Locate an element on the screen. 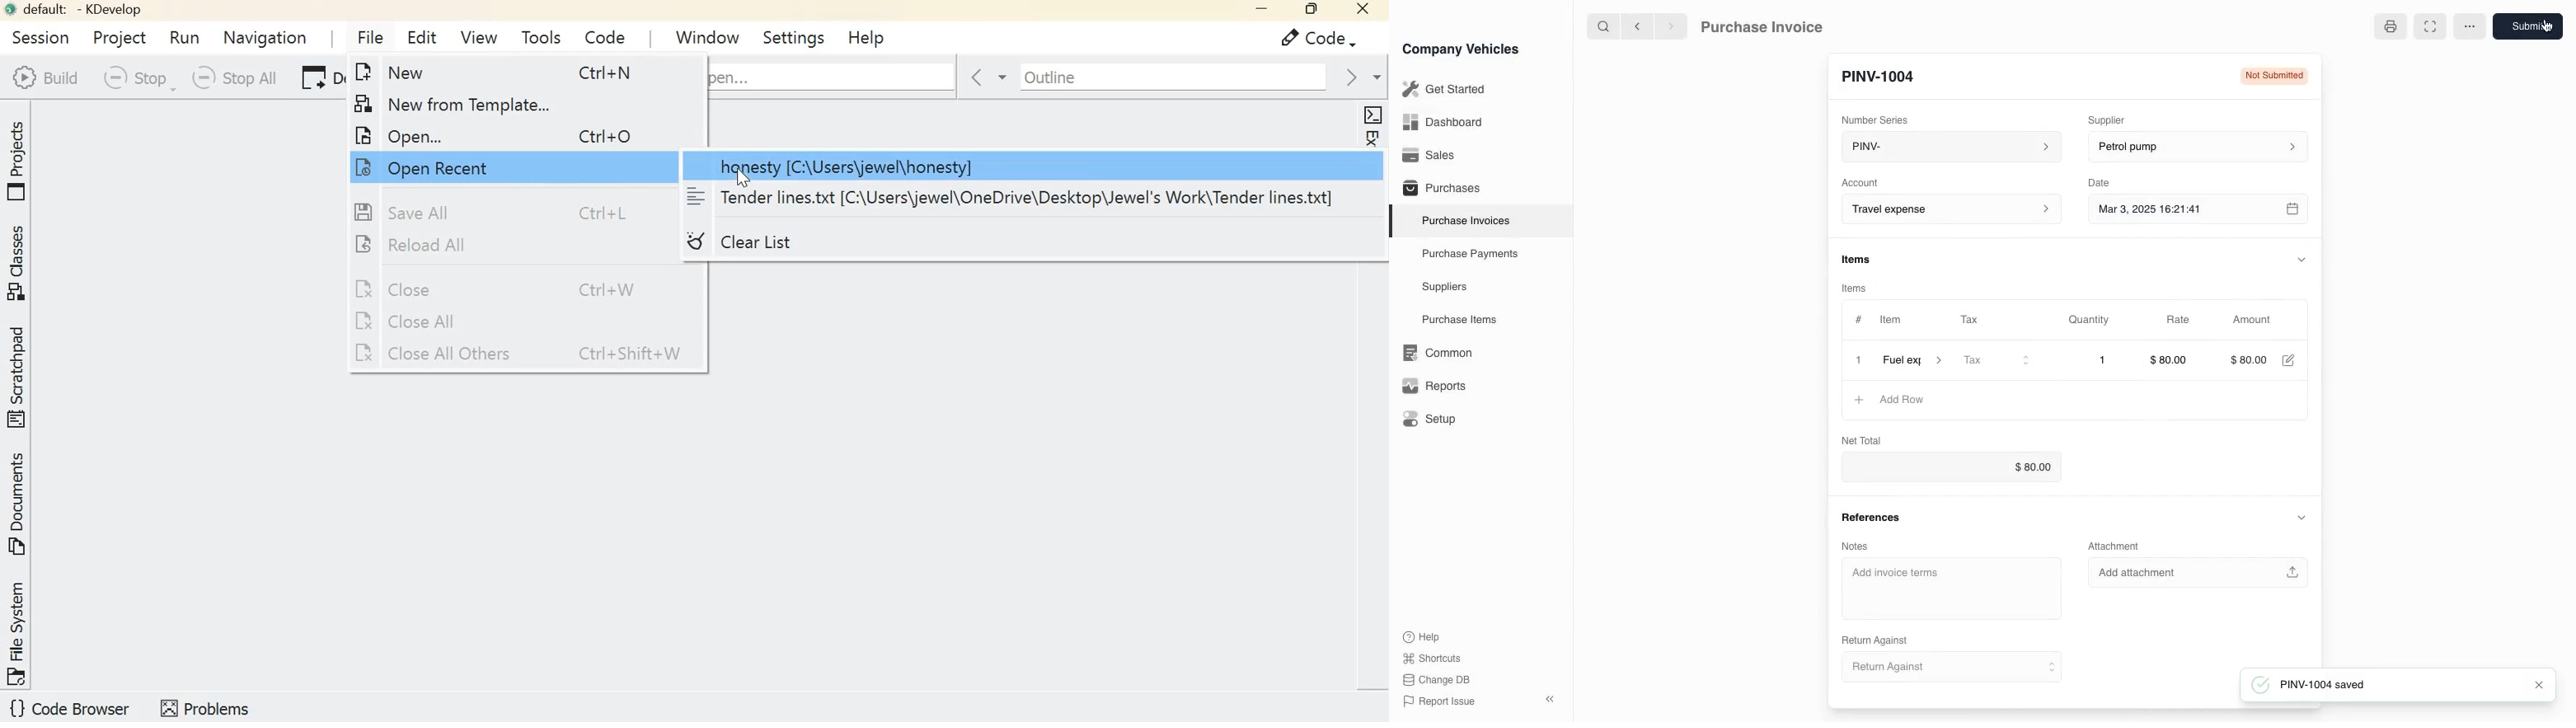  Number Series is located at coordinates (1880, 118).